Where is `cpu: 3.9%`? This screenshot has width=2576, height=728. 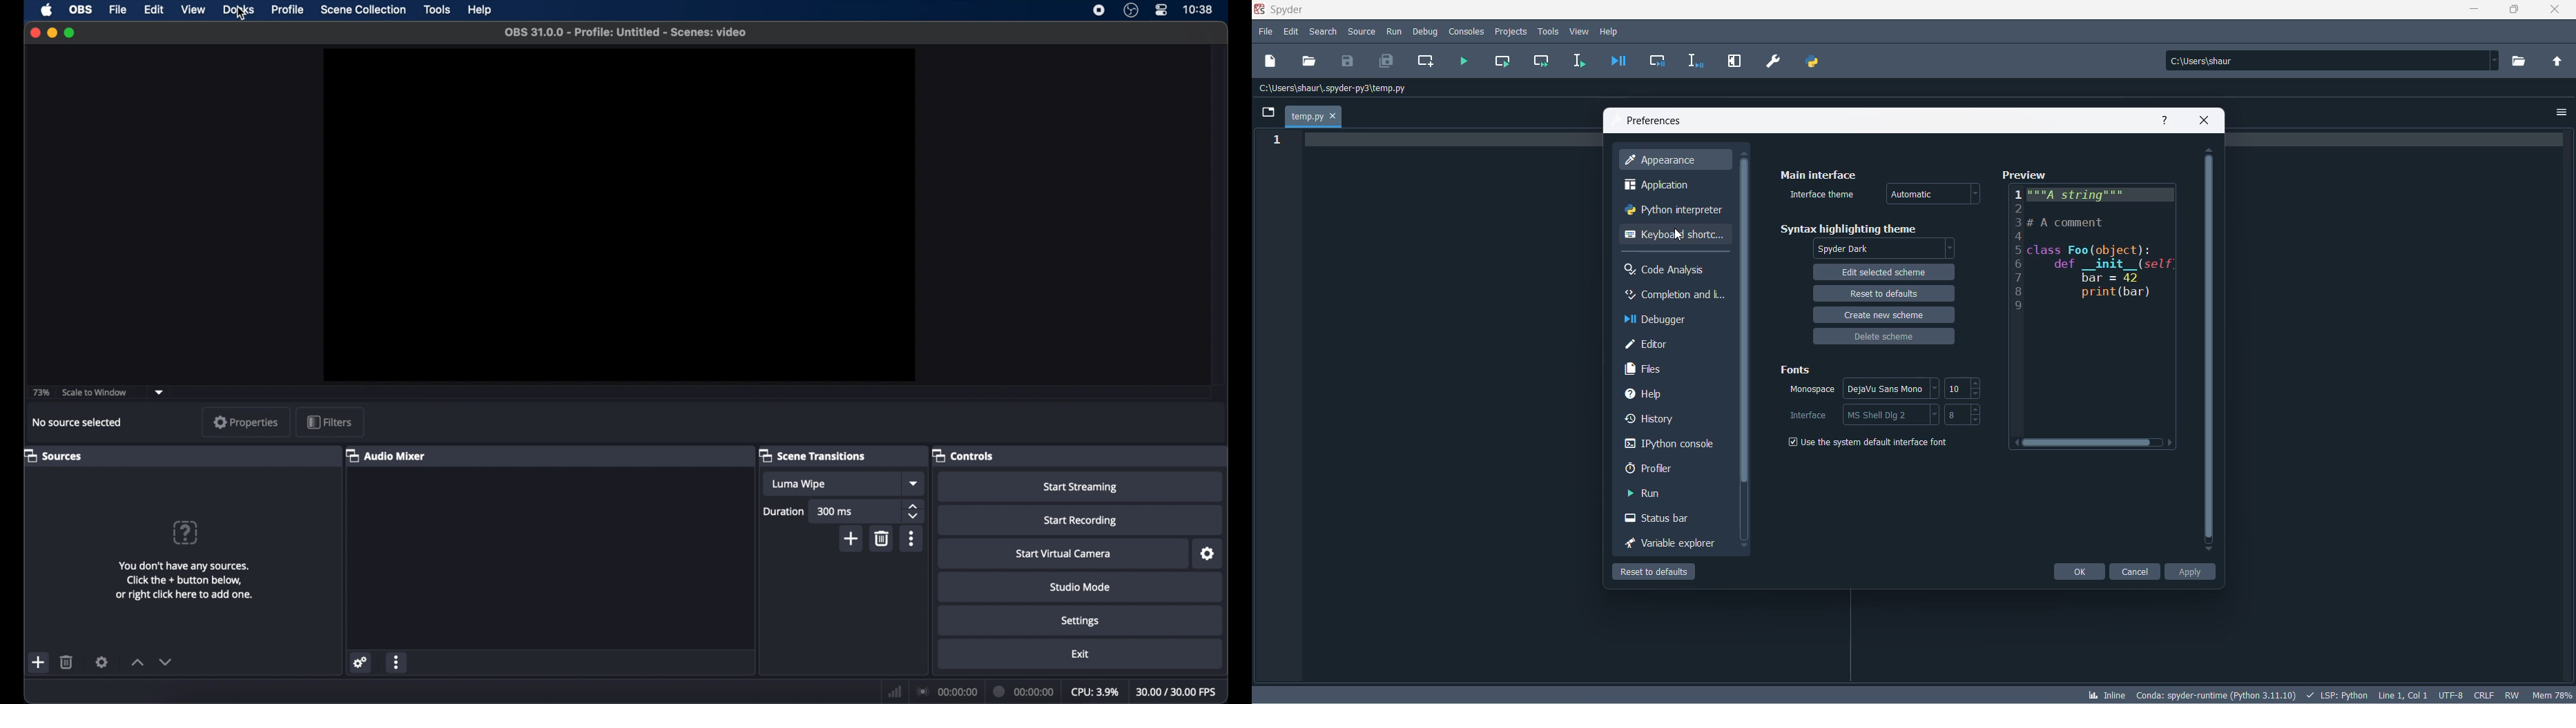 cpu: 3.9% is located at coordinates (1095, 692).